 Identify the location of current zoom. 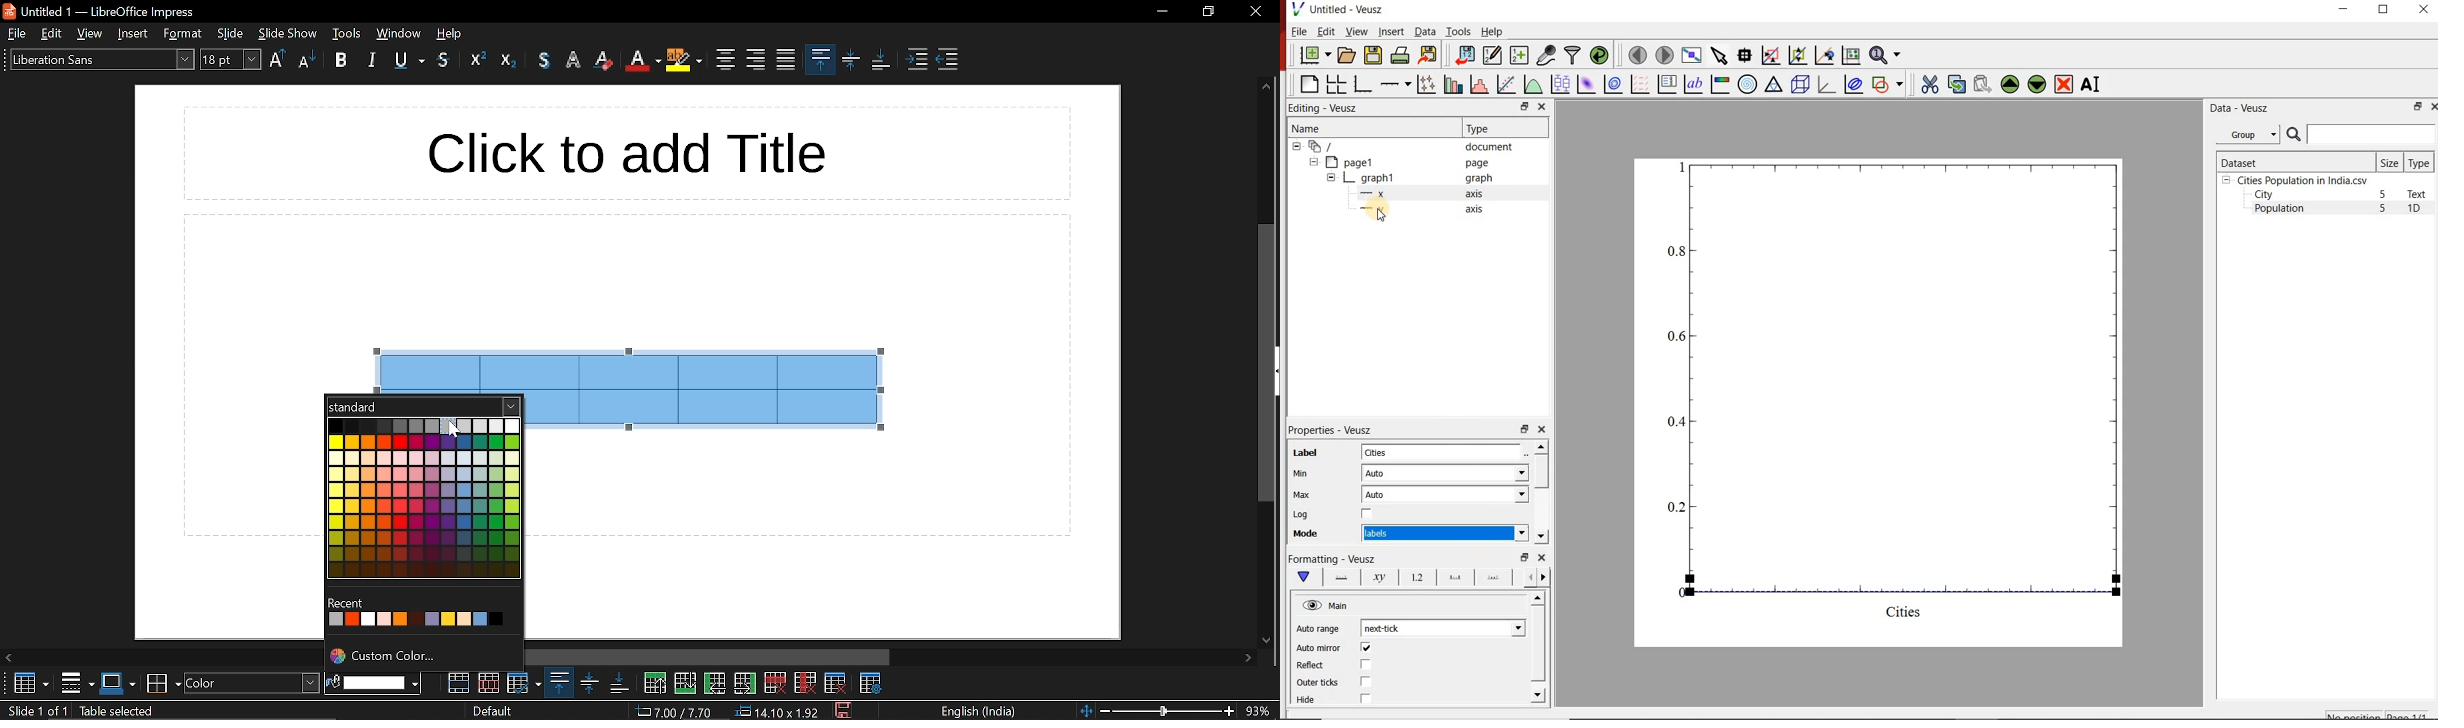
(1263, 710).